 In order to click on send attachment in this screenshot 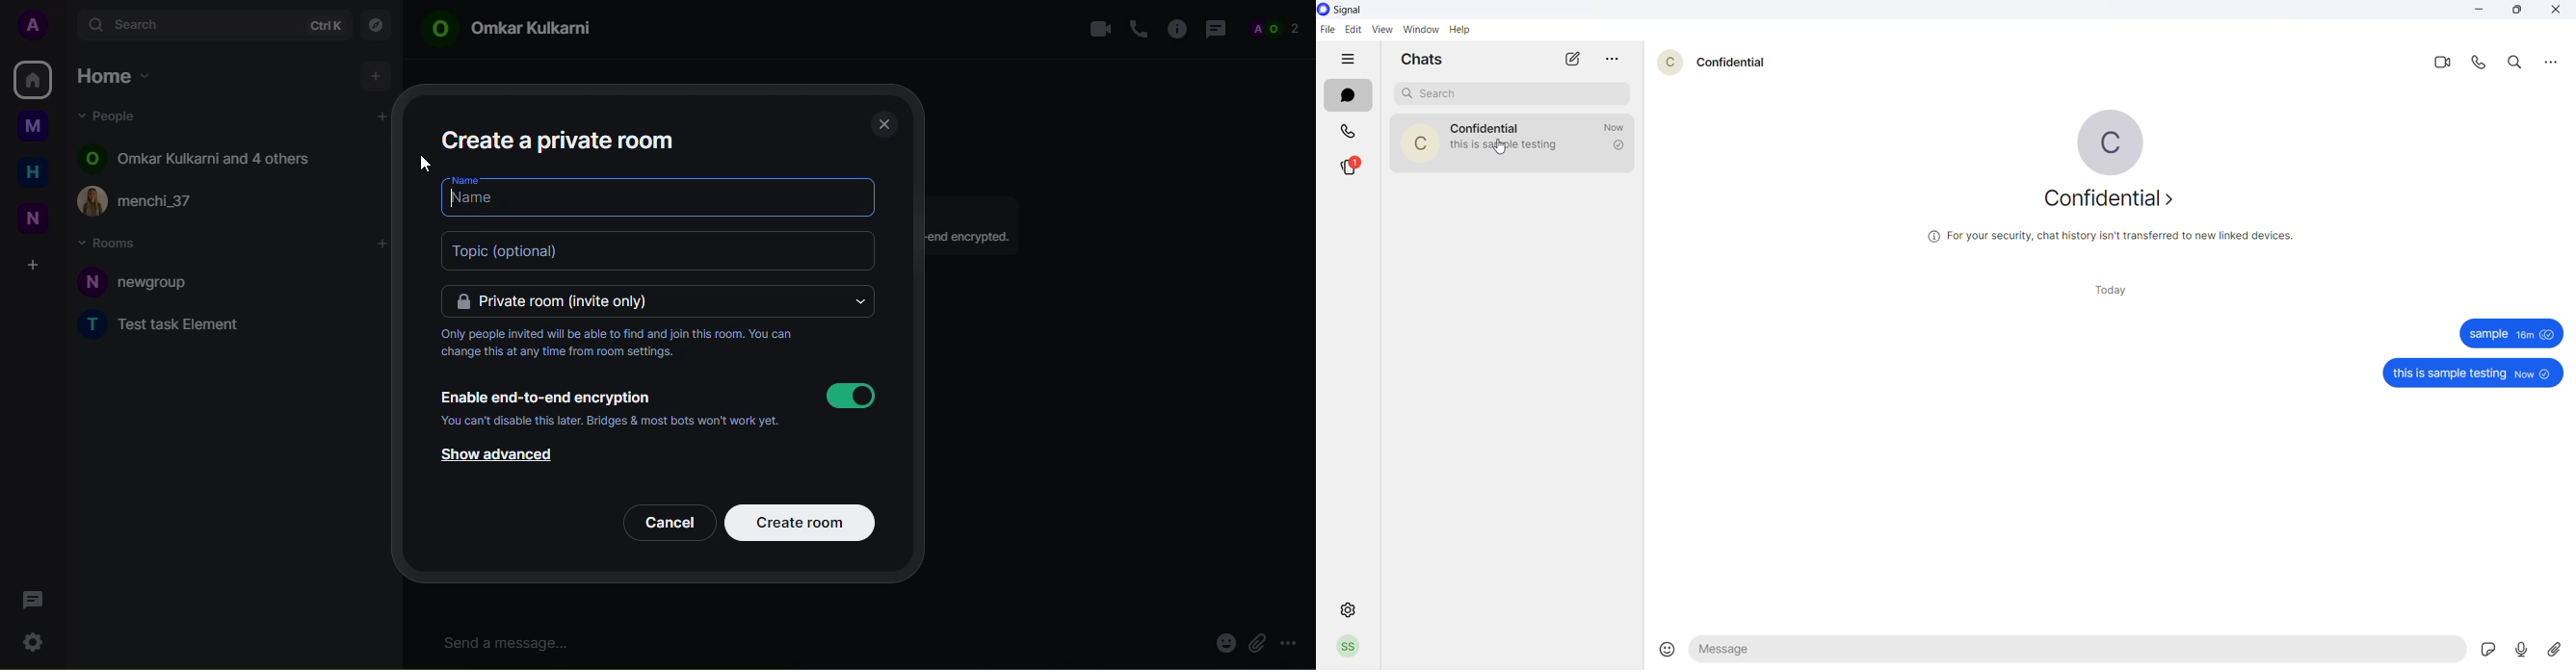, I will do `click(2559, 650)`.